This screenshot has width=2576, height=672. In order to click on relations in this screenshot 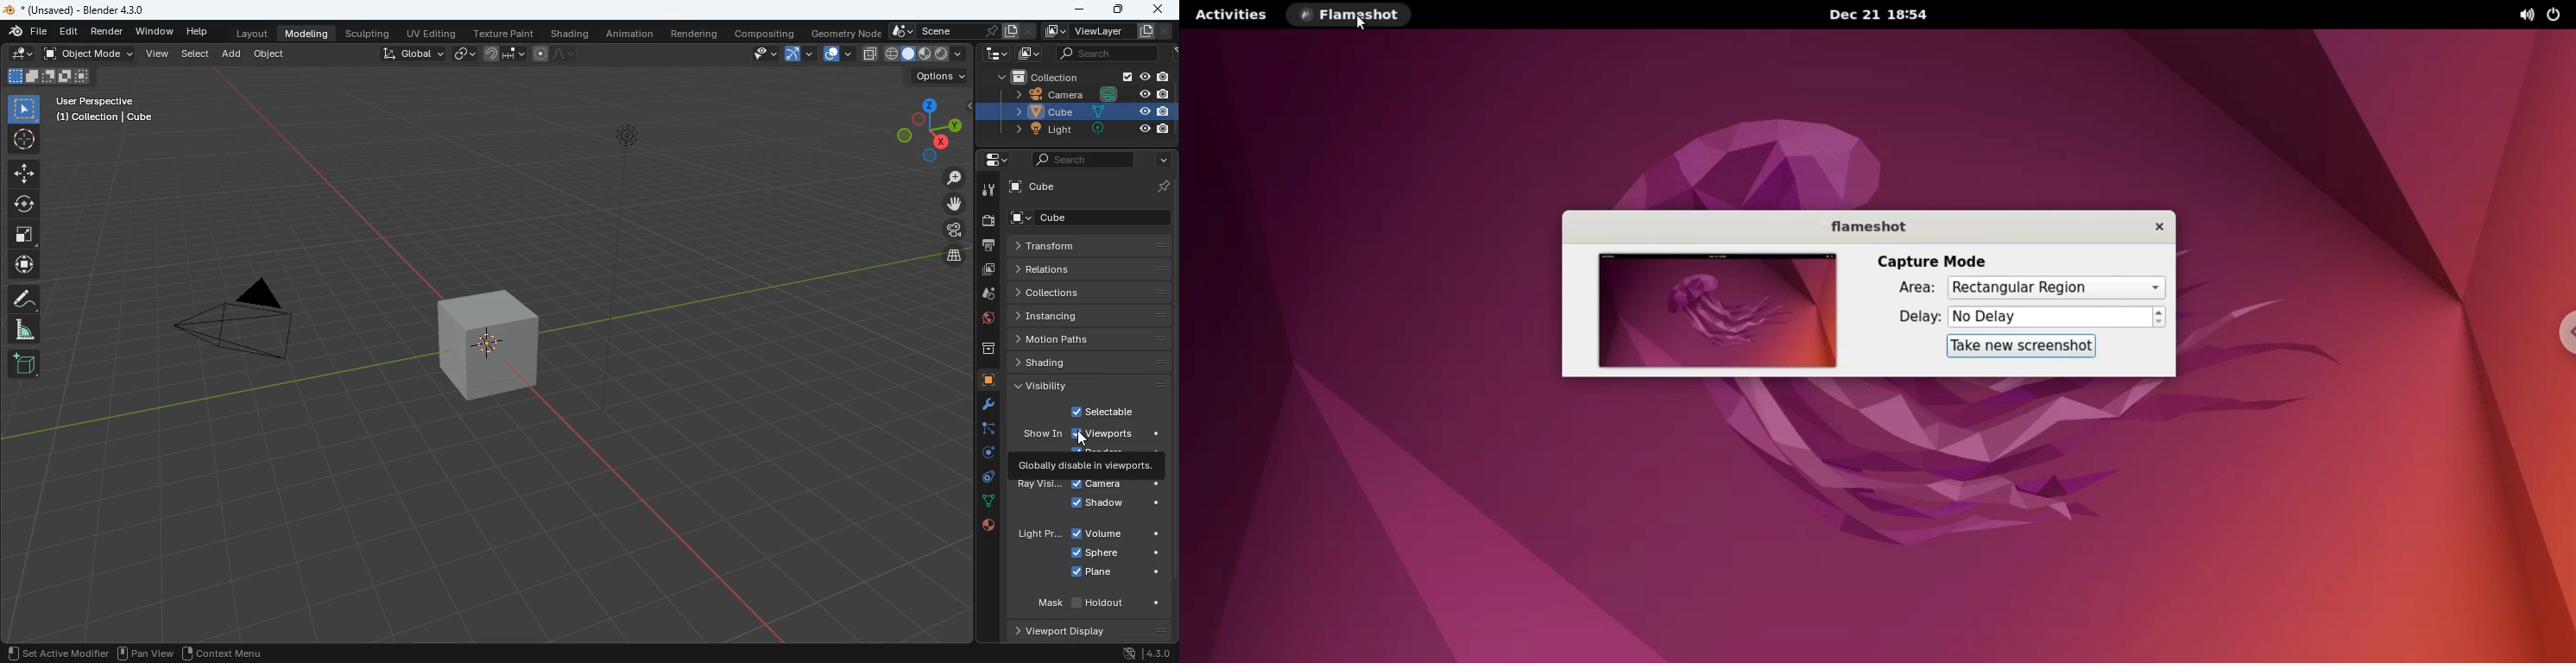, I will do `click(1095, 269)`.